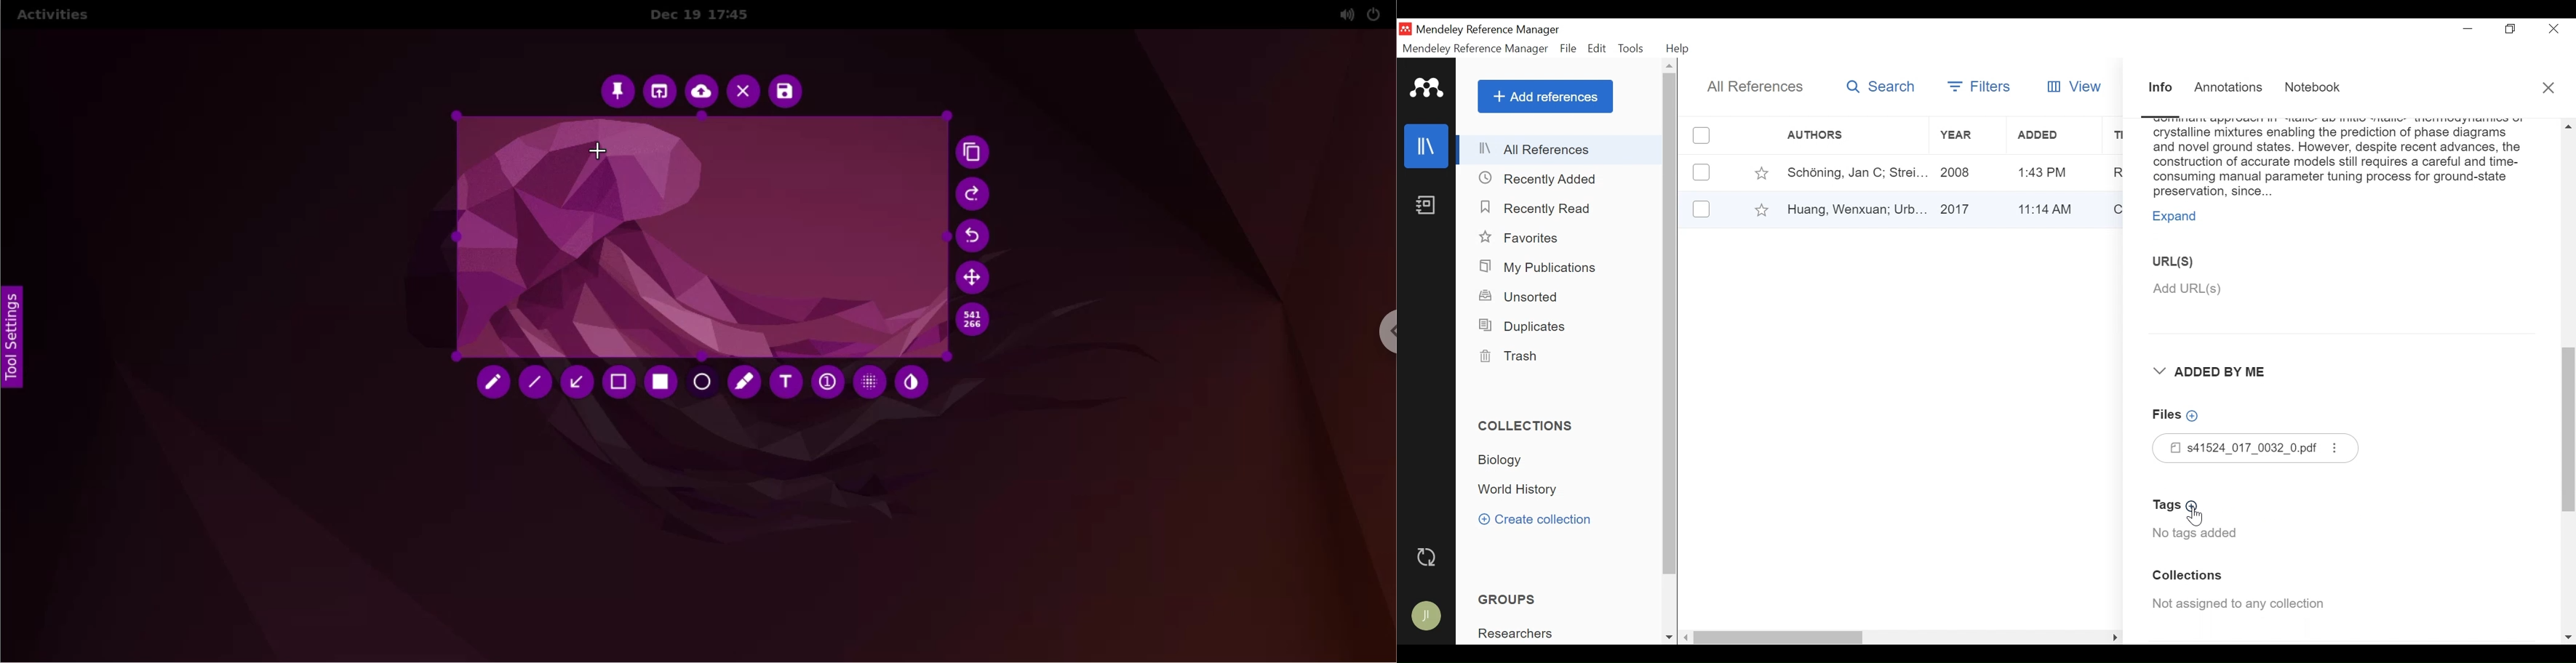 The width and height of the screenshot is (2576, 672). I want to click on Sync, so click(1428, 559).